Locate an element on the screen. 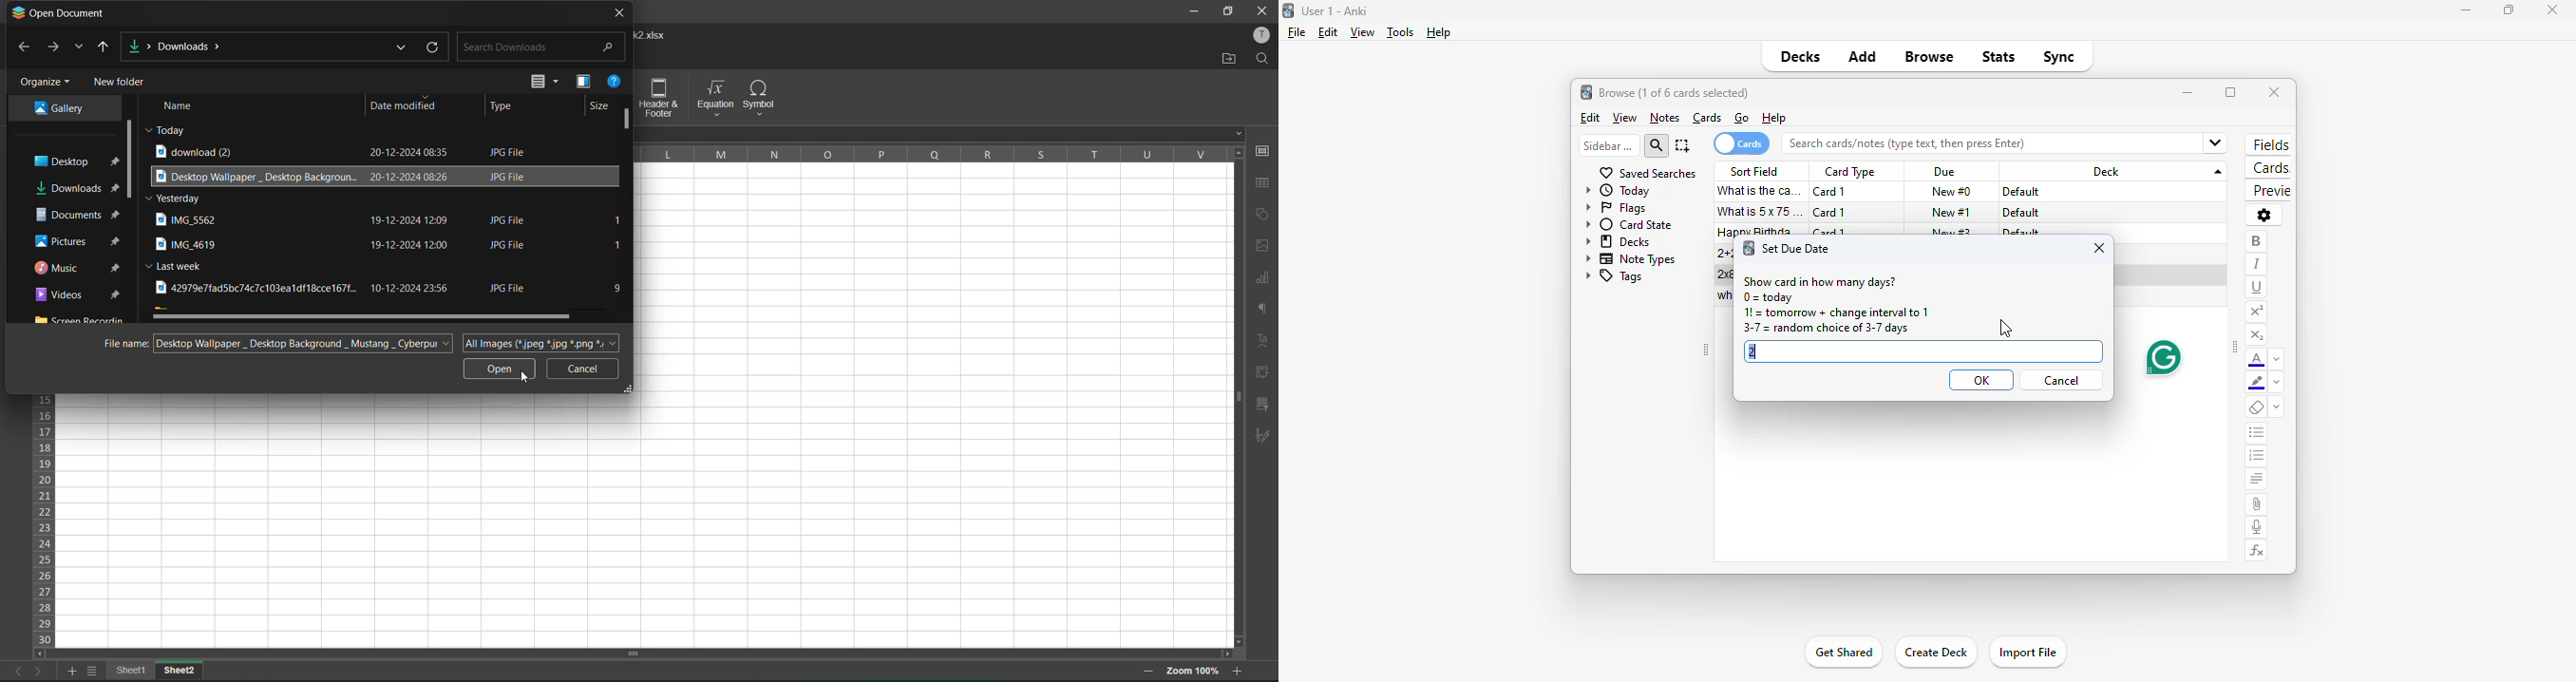 Image resolution: width=2576 pixels, height=700 pixels. cancel is located at coordinates (2062, 381).